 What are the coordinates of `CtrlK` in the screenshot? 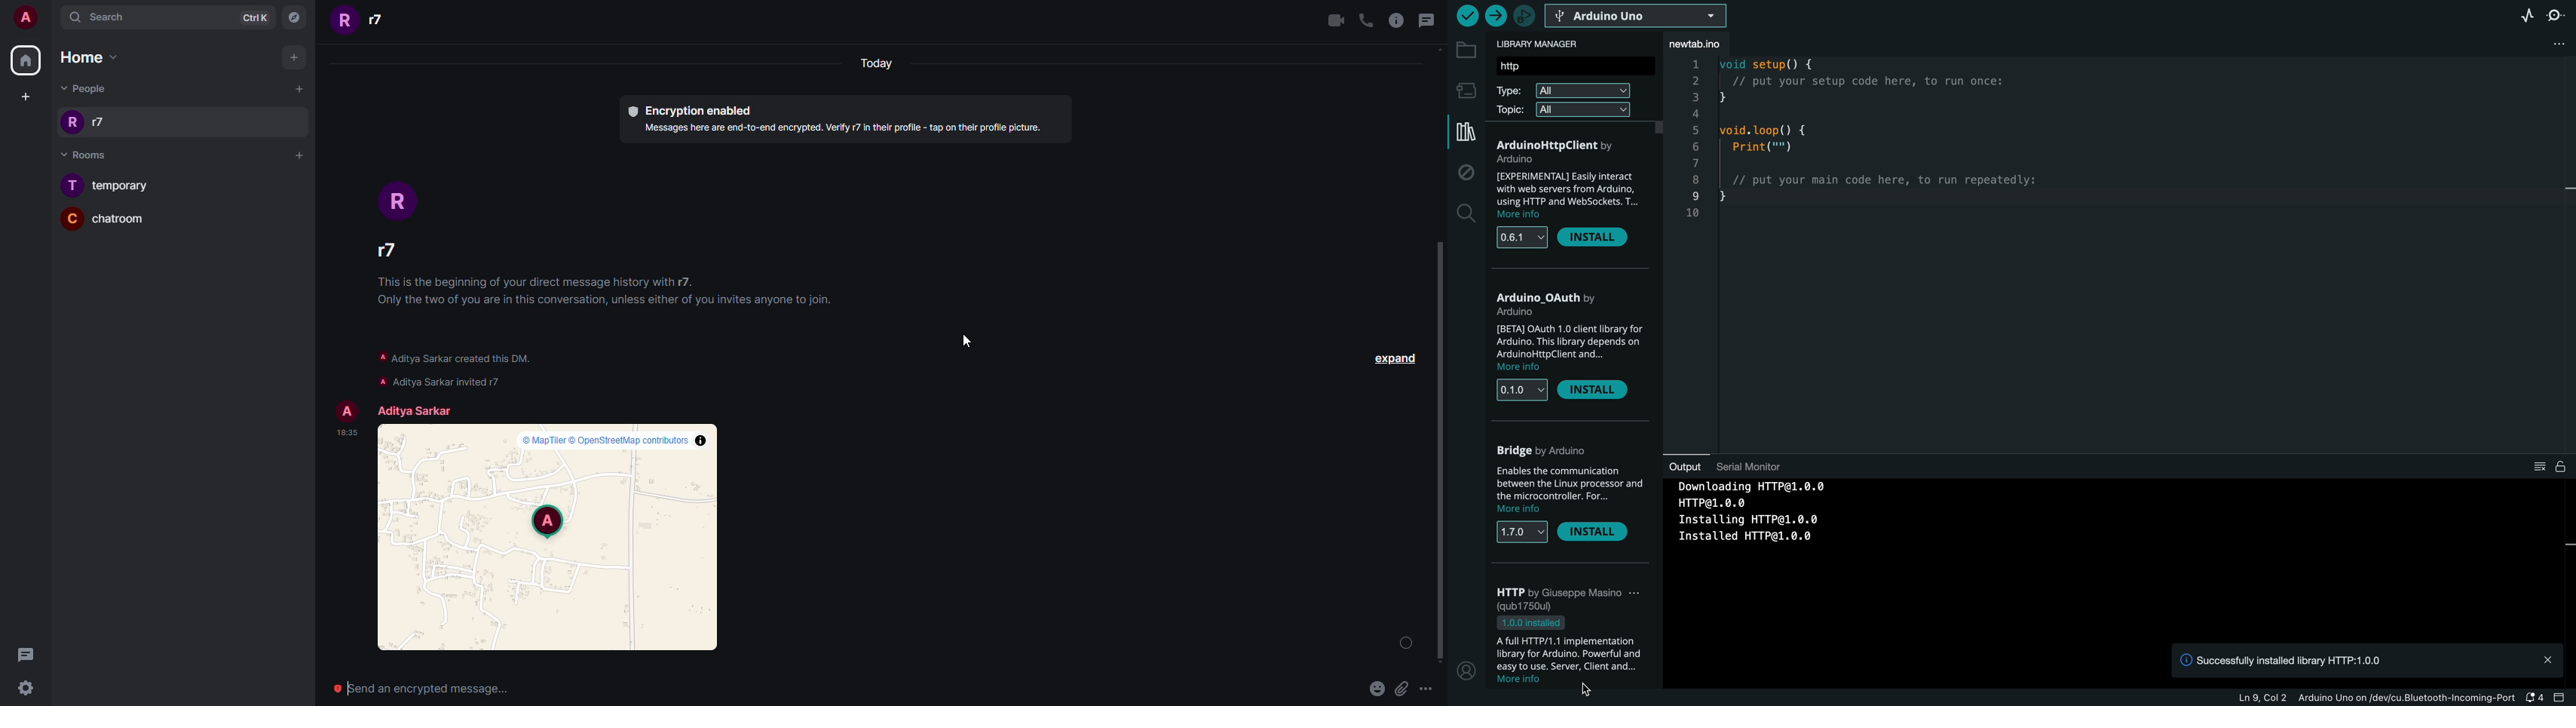 It's located at (257, 18).